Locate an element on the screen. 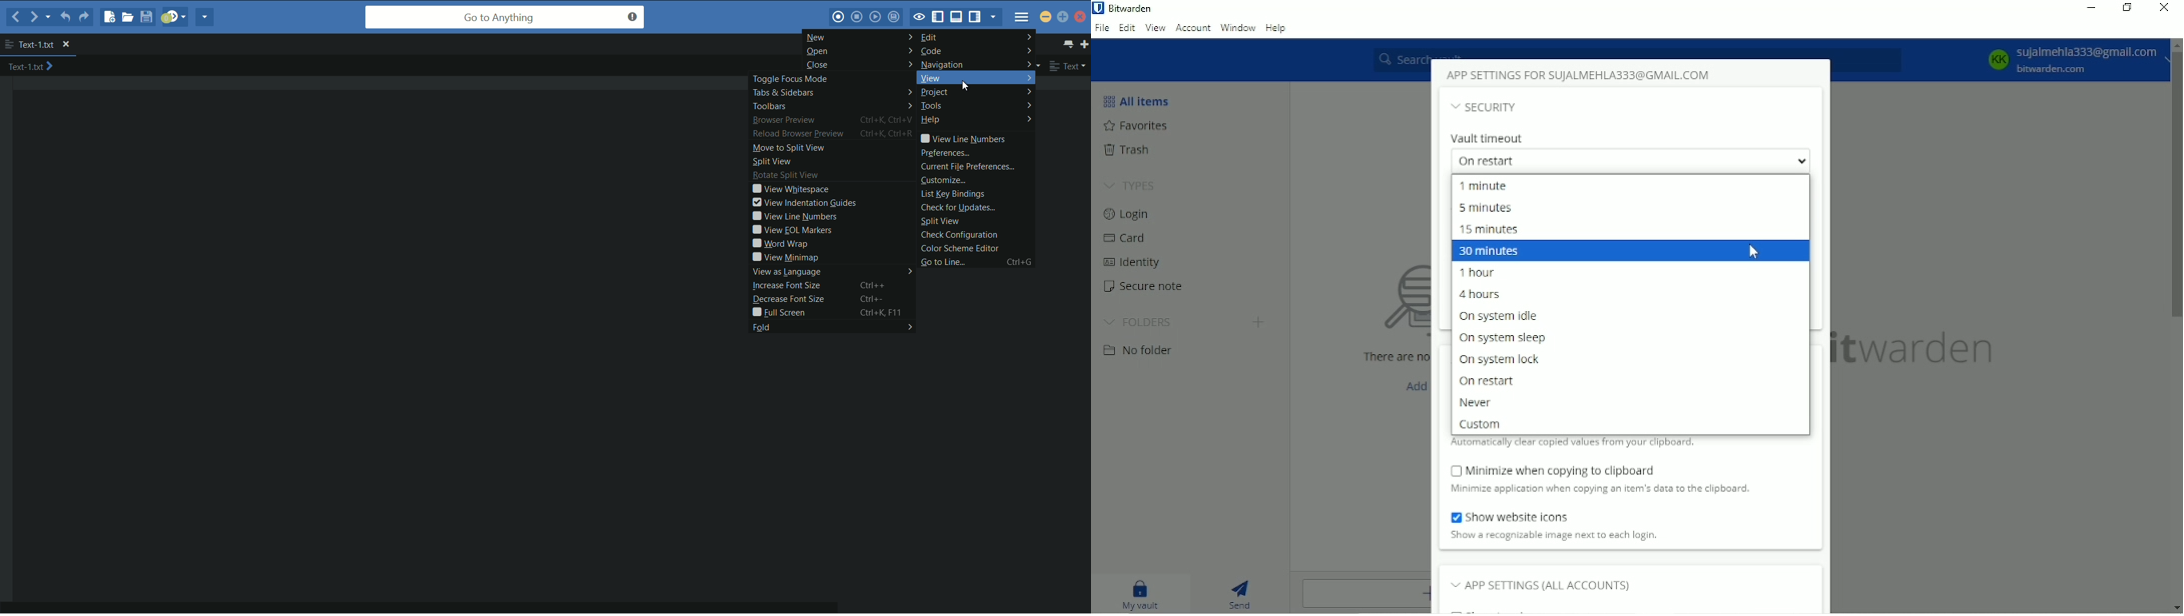 The height and width of the screenshot is (616, 2184). Resize is located at coordinates (2128, 8).